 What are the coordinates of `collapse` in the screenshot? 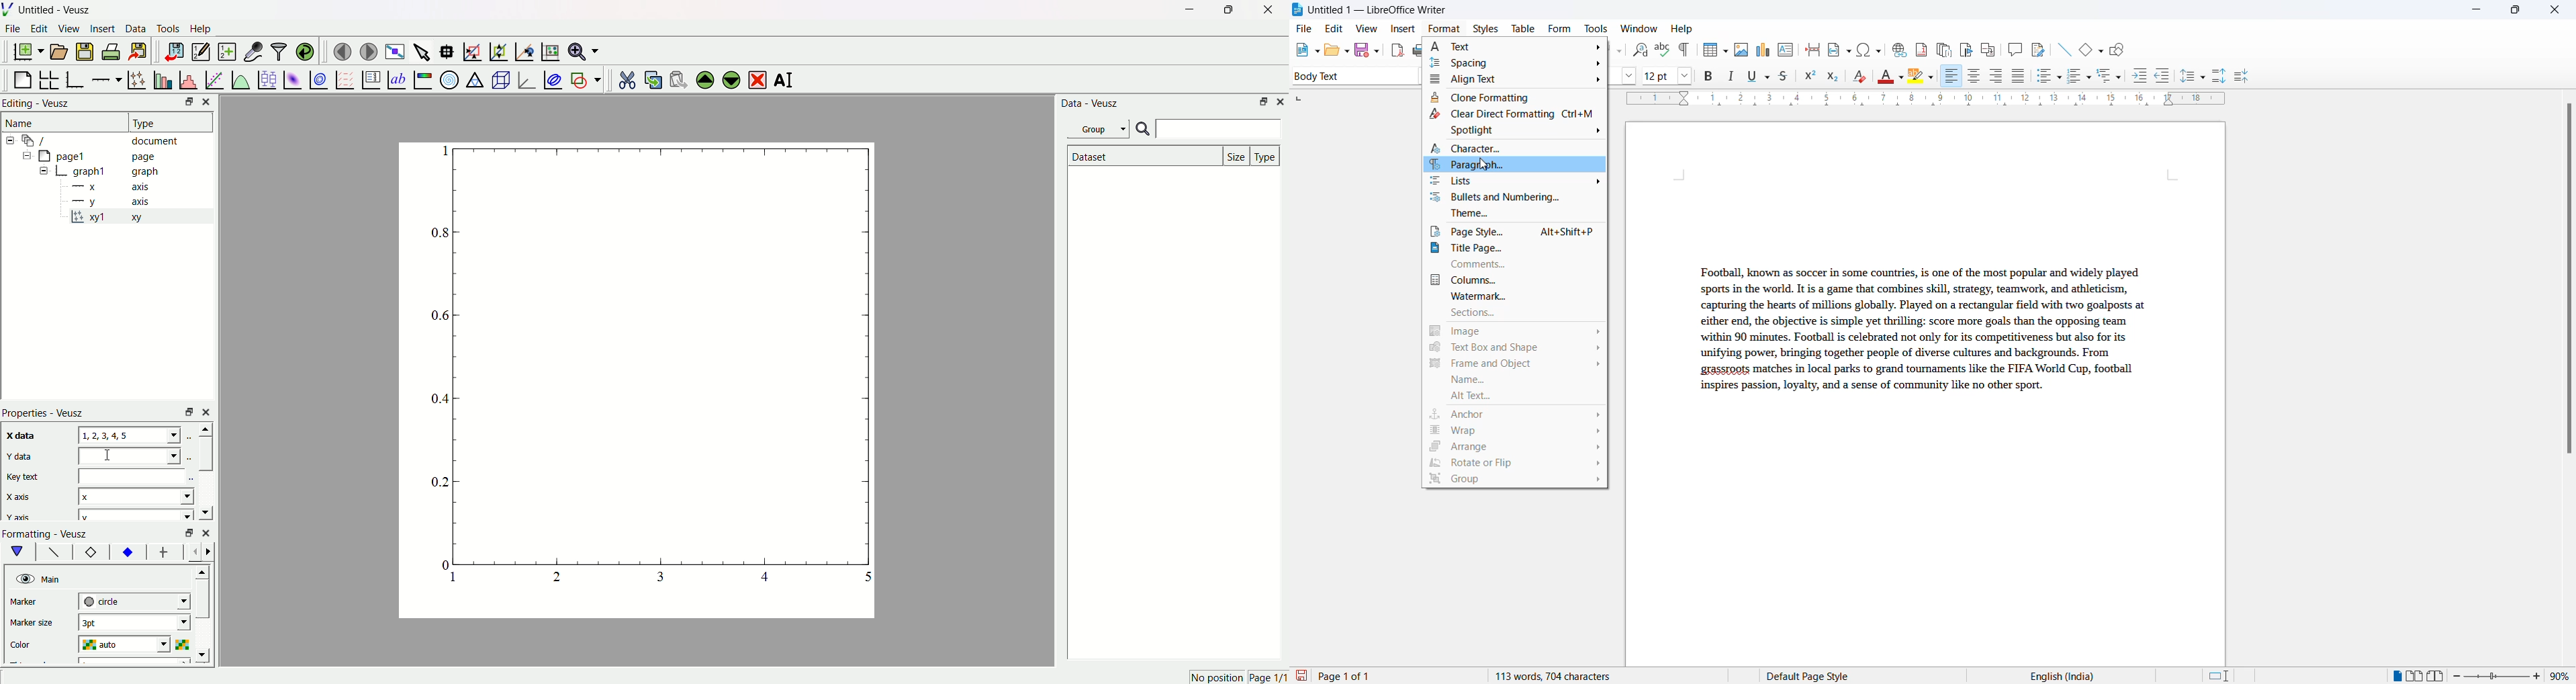 It's located at (12, 140).